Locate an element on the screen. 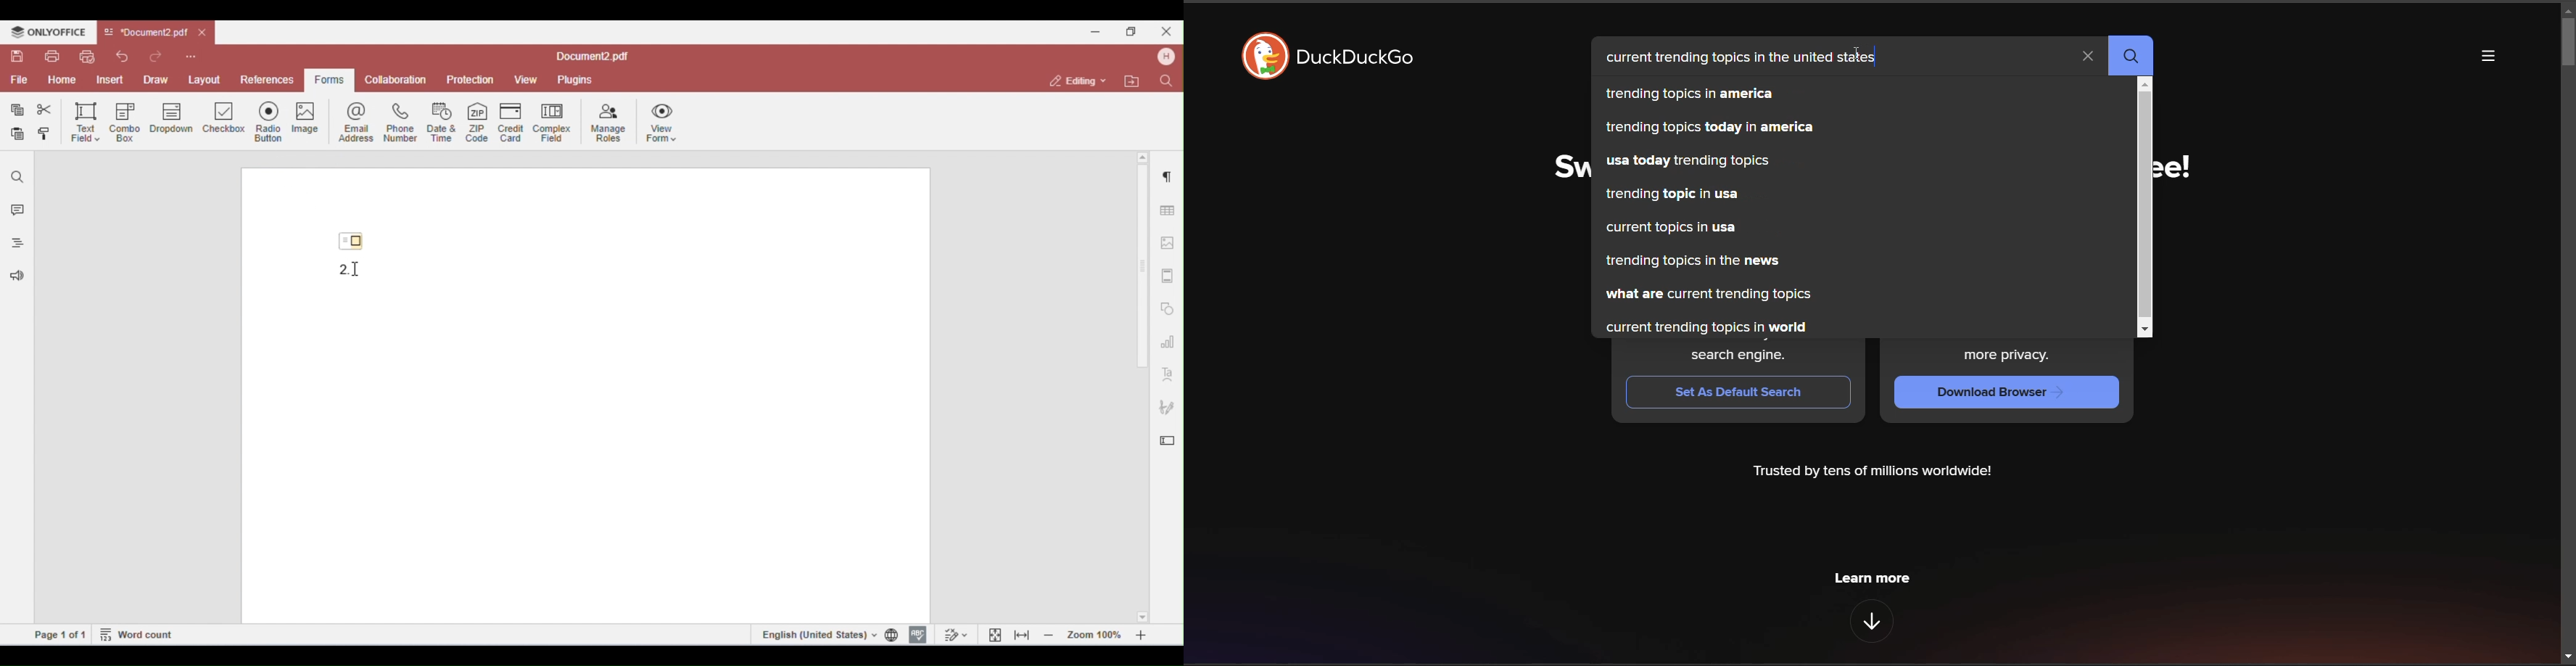 This screenshot has width=2576, height=672. trending topics today in america is located at coordinates (1710, 127).